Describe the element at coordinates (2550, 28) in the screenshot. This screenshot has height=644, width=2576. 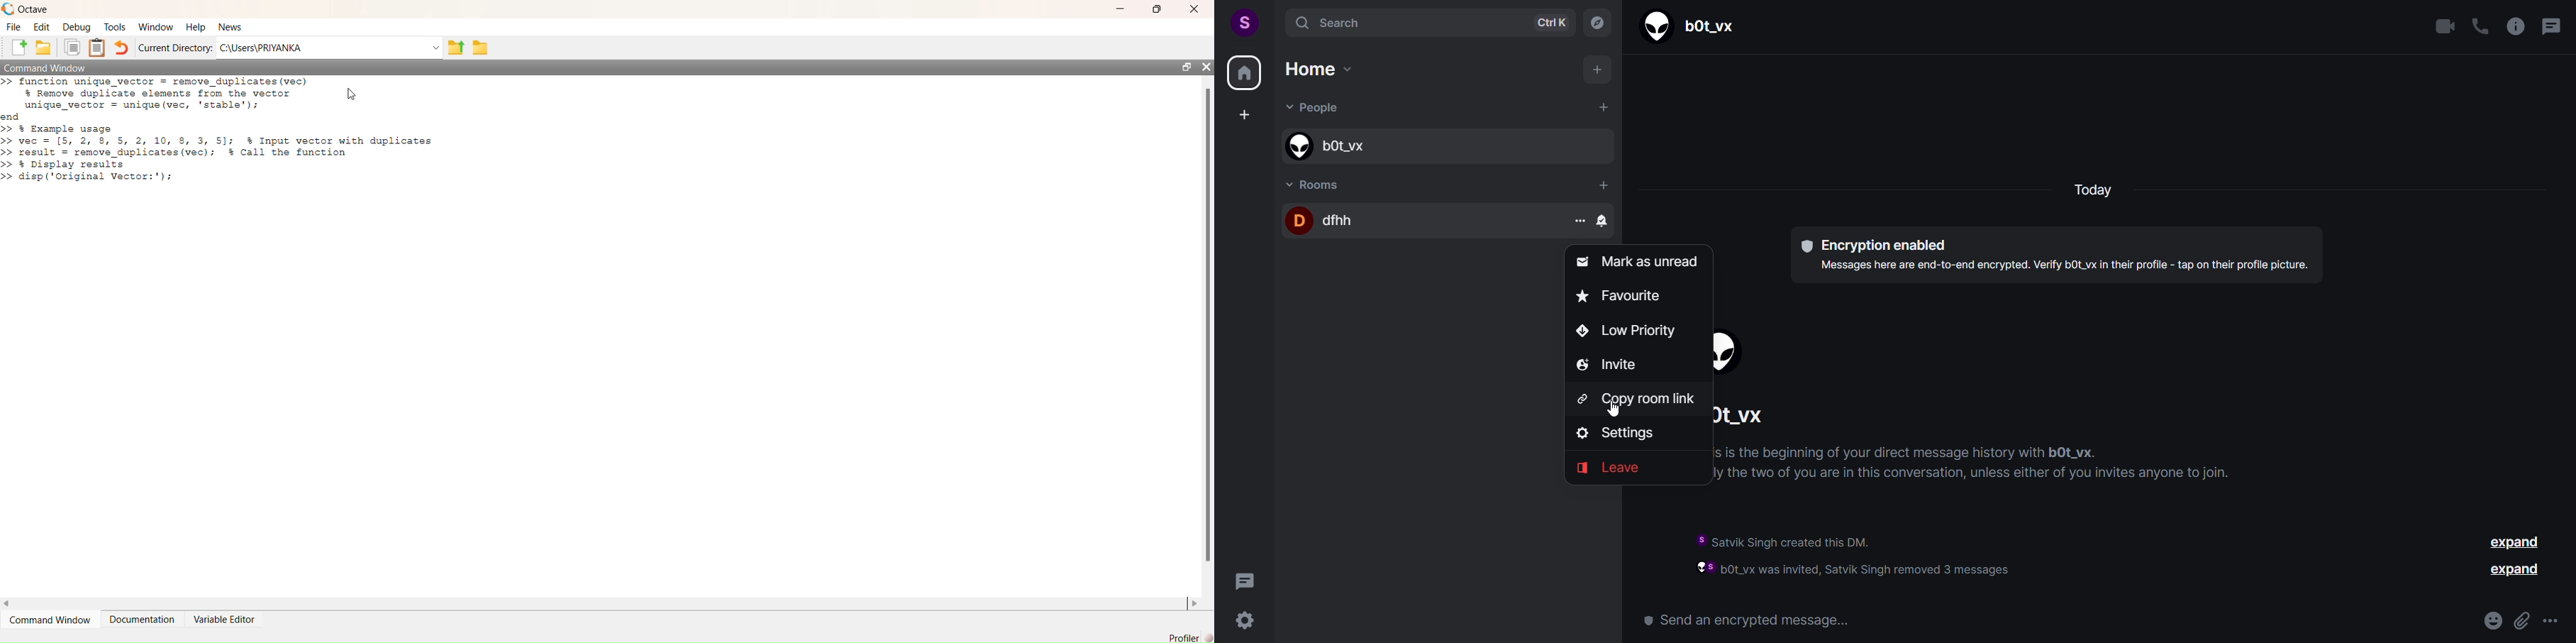
I see `threads` at that location.